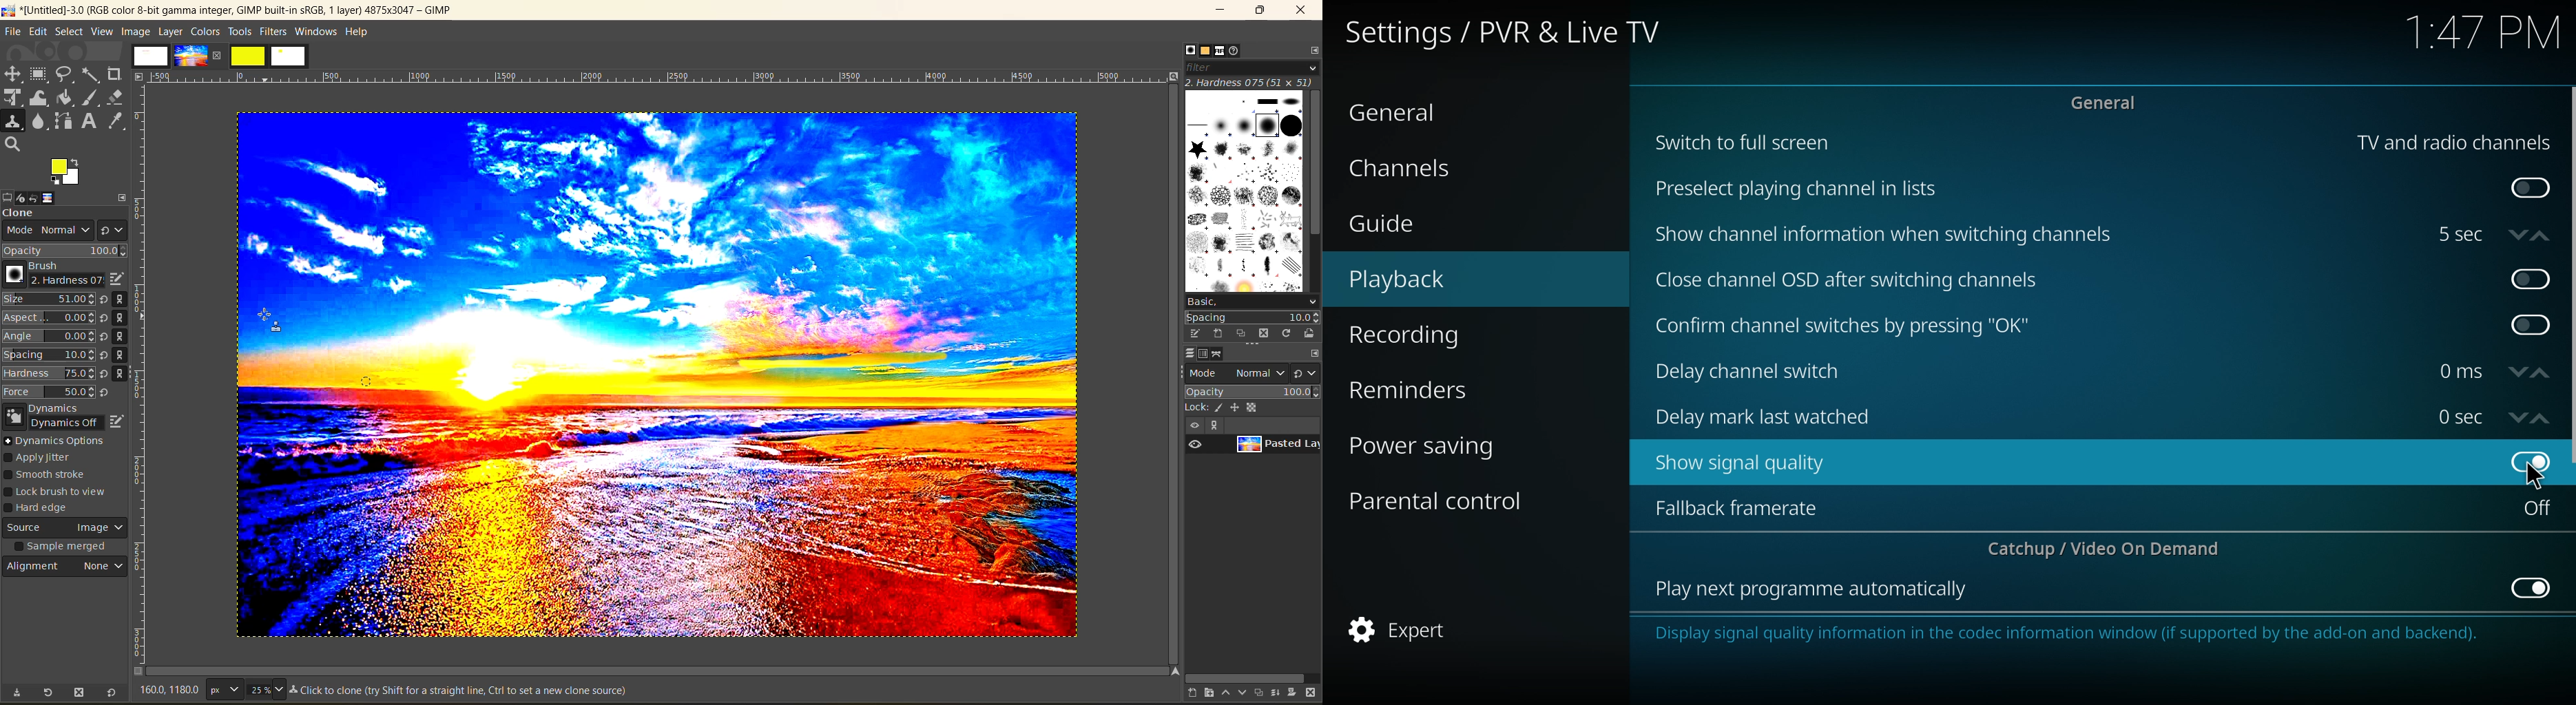 The width and height of the screenshot is (2576, 728). I want to click on mode, so click(44, 232).